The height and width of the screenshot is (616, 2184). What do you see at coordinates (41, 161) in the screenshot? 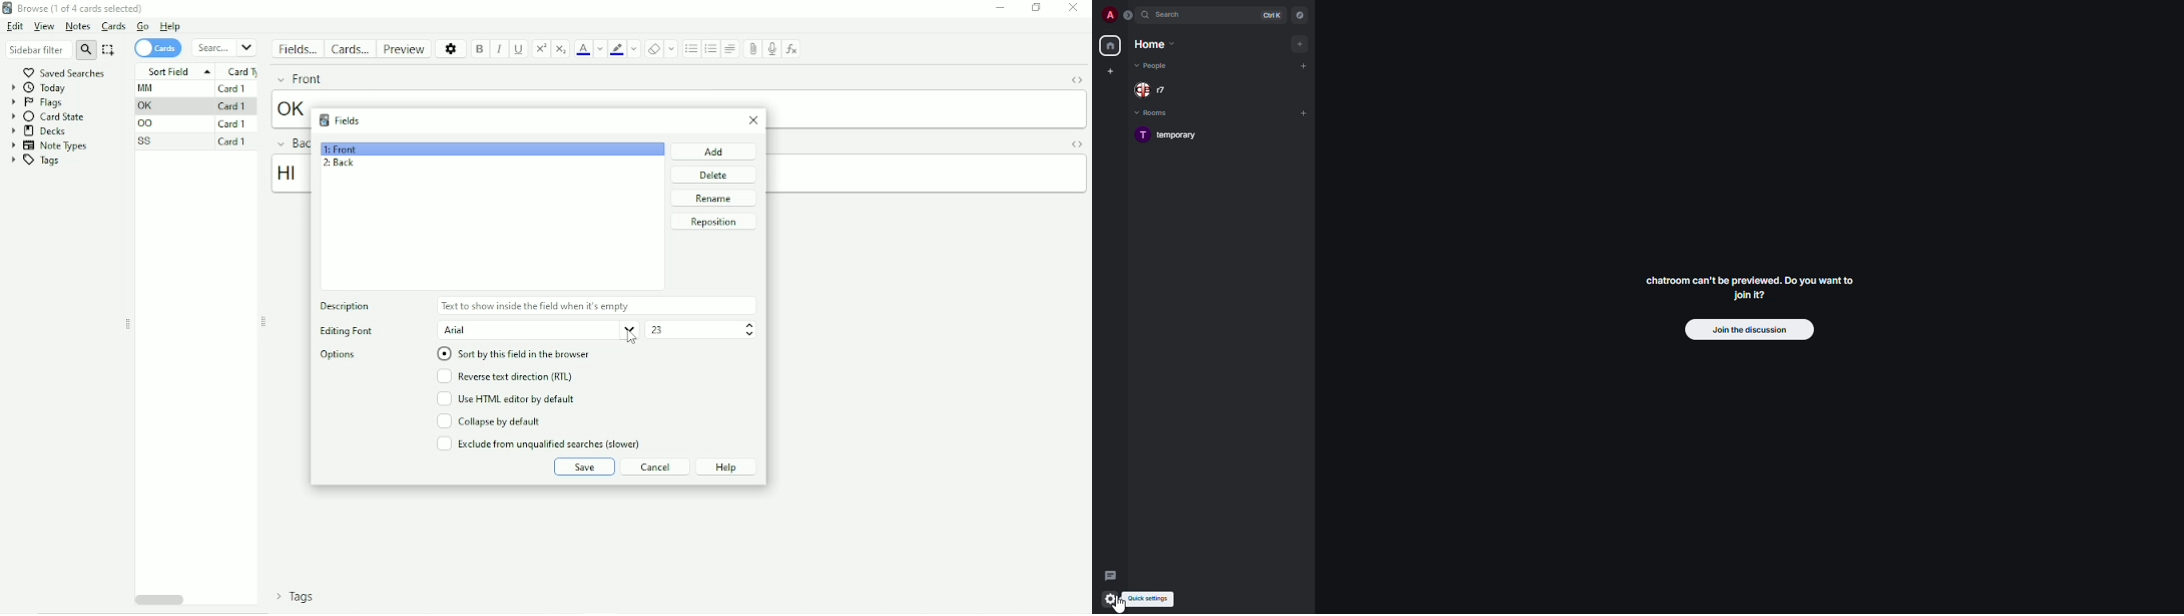
I see `Tags` at bounding box center [41, 161].